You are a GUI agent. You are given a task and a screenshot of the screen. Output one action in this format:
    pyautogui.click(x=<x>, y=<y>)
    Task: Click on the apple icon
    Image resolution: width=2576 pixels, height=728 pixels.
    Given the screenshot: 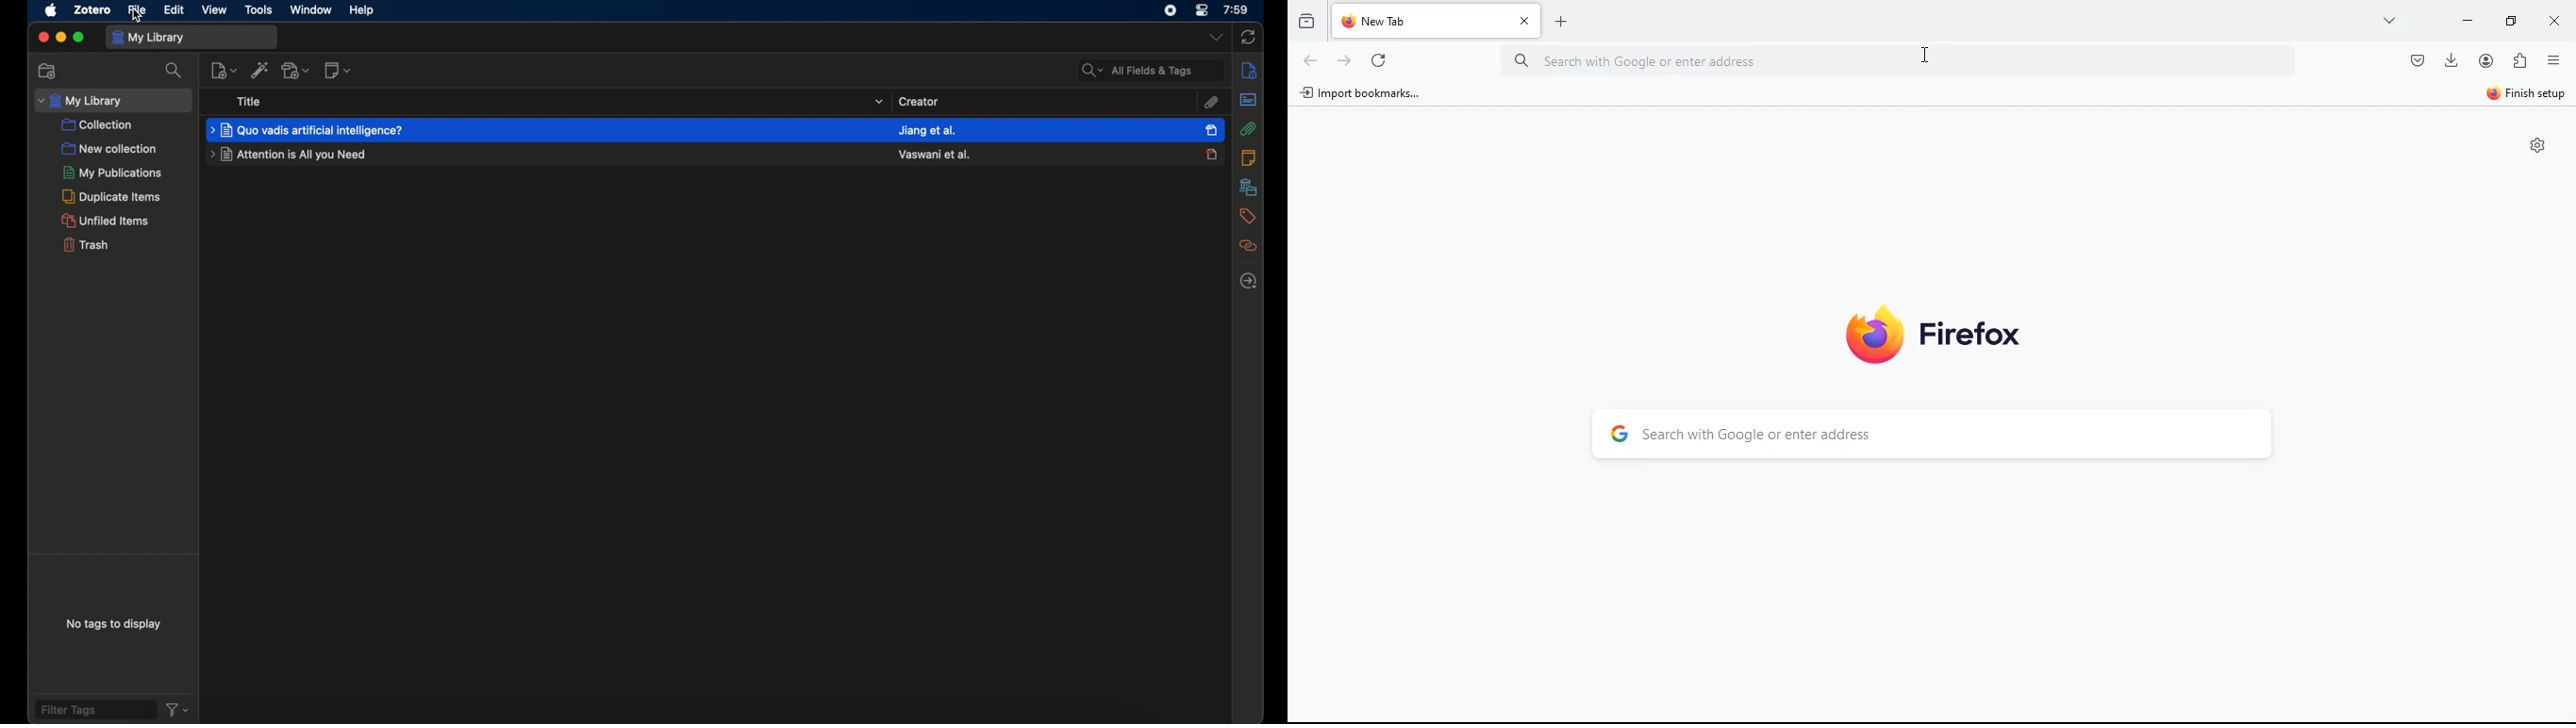 What is the action you would take?
    pyautogui.click(x=50, y=11)
    